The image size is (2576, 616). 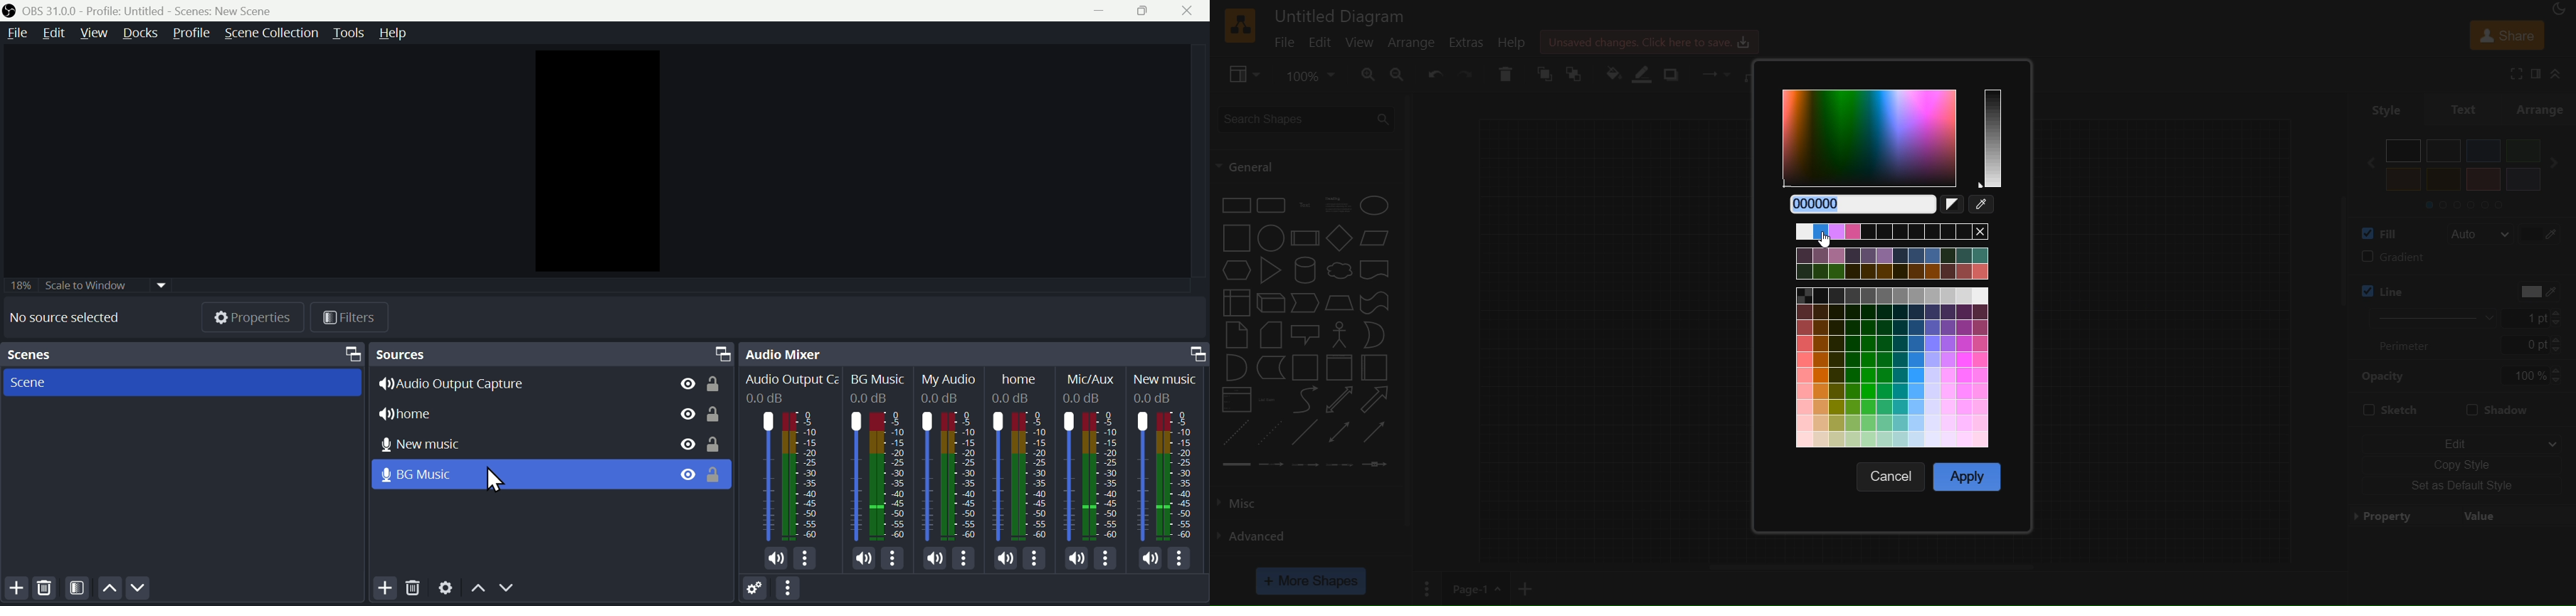 I want to click on 100%, so click(x=2531, y=376).